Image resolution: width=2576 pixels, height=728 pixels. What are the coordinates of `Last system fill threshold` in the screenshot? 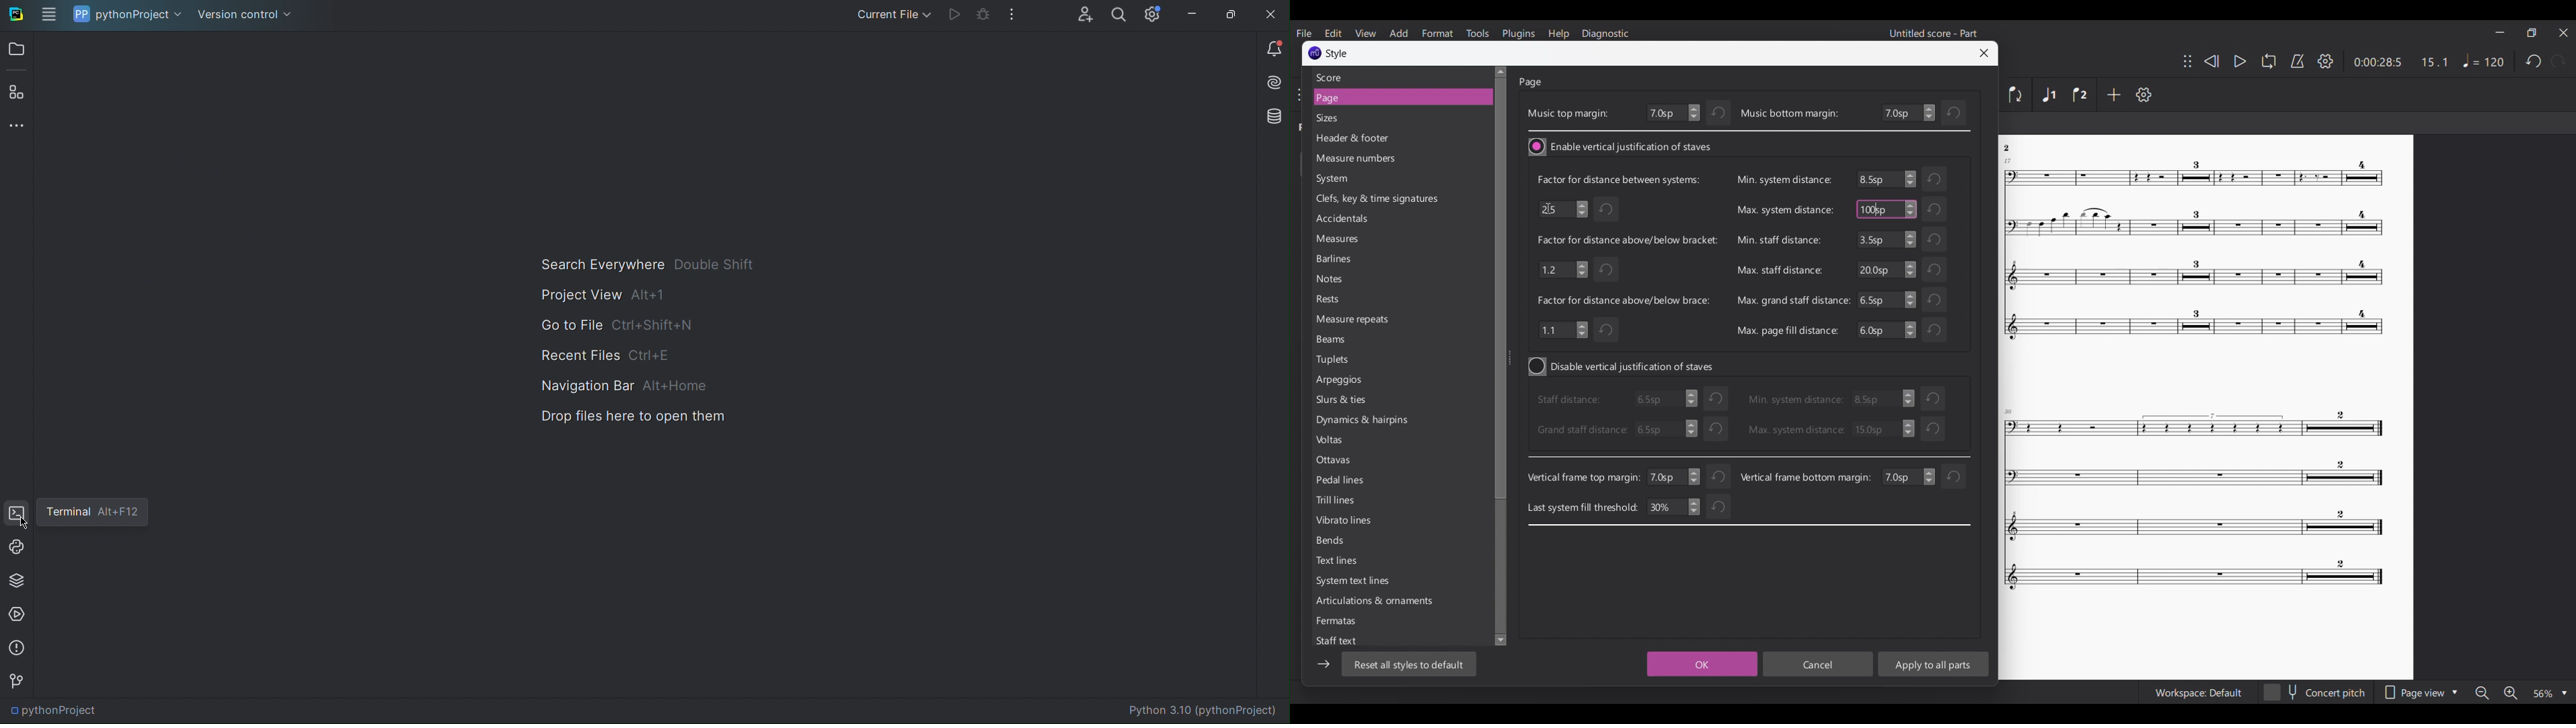 It's located at (1583, 507).